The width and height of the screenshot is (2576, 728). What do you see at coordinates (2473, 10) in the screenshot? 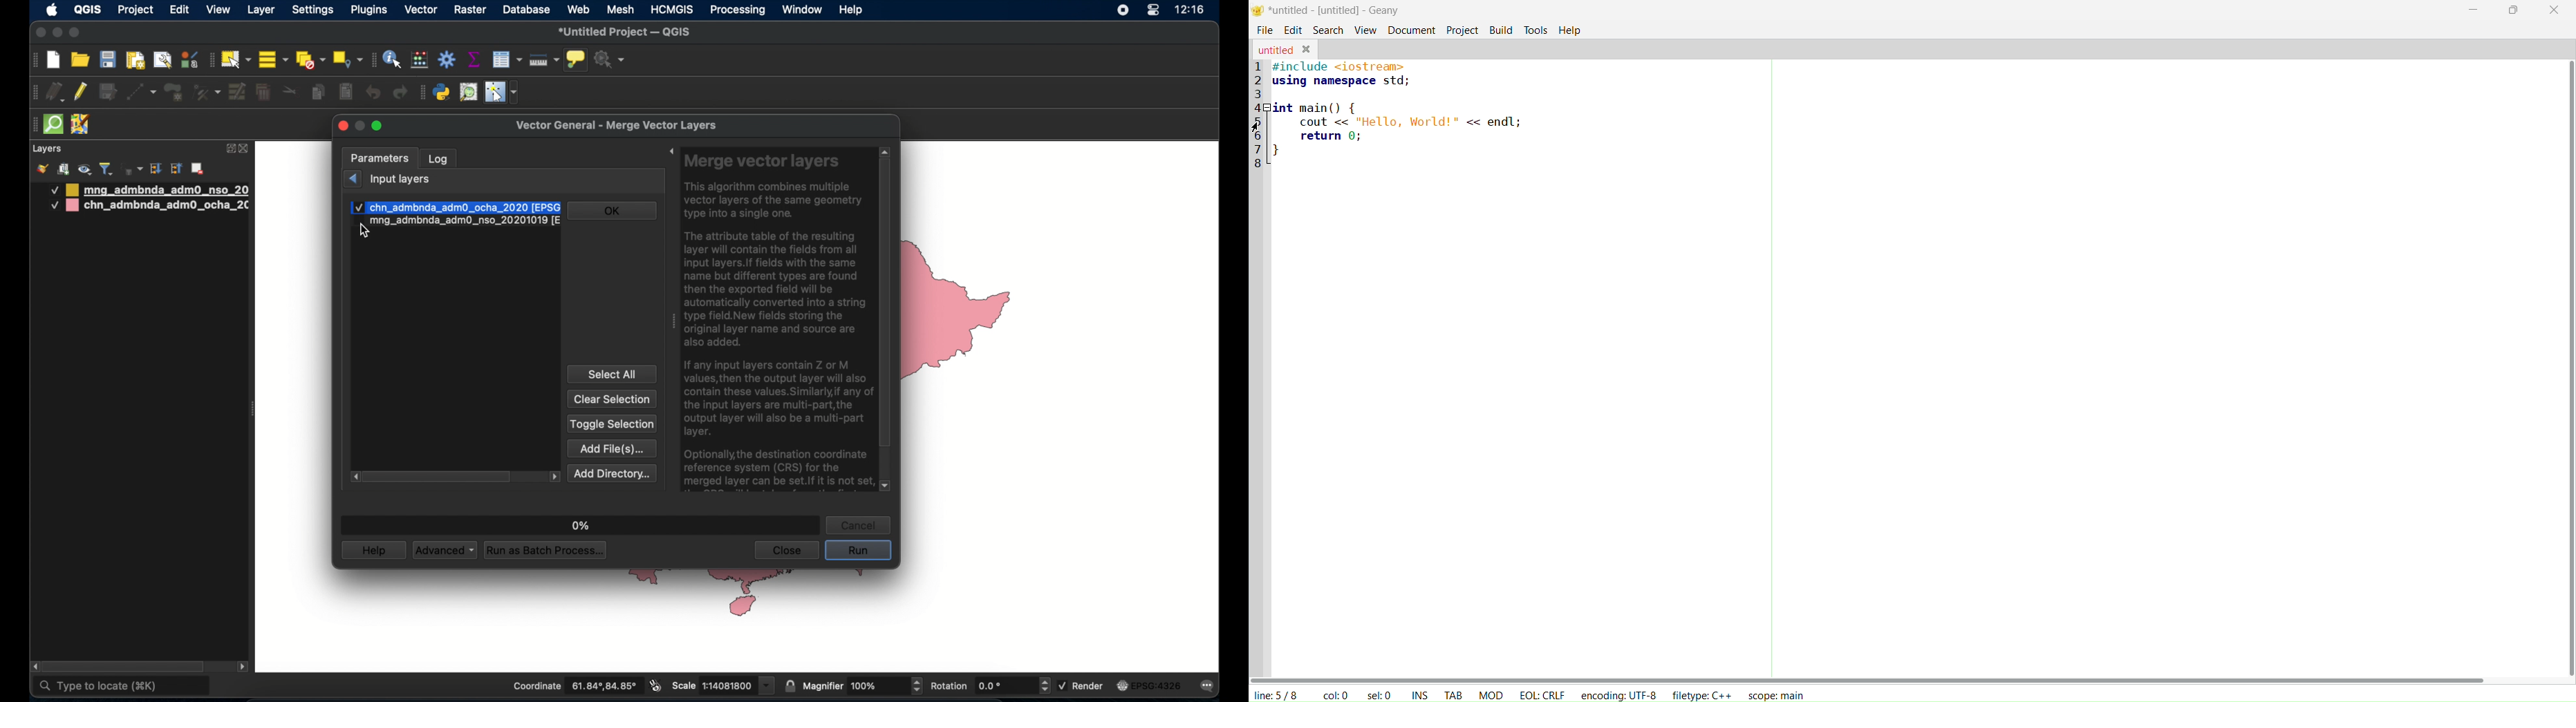
I see `minimize` at bounding box center [2473, 10].